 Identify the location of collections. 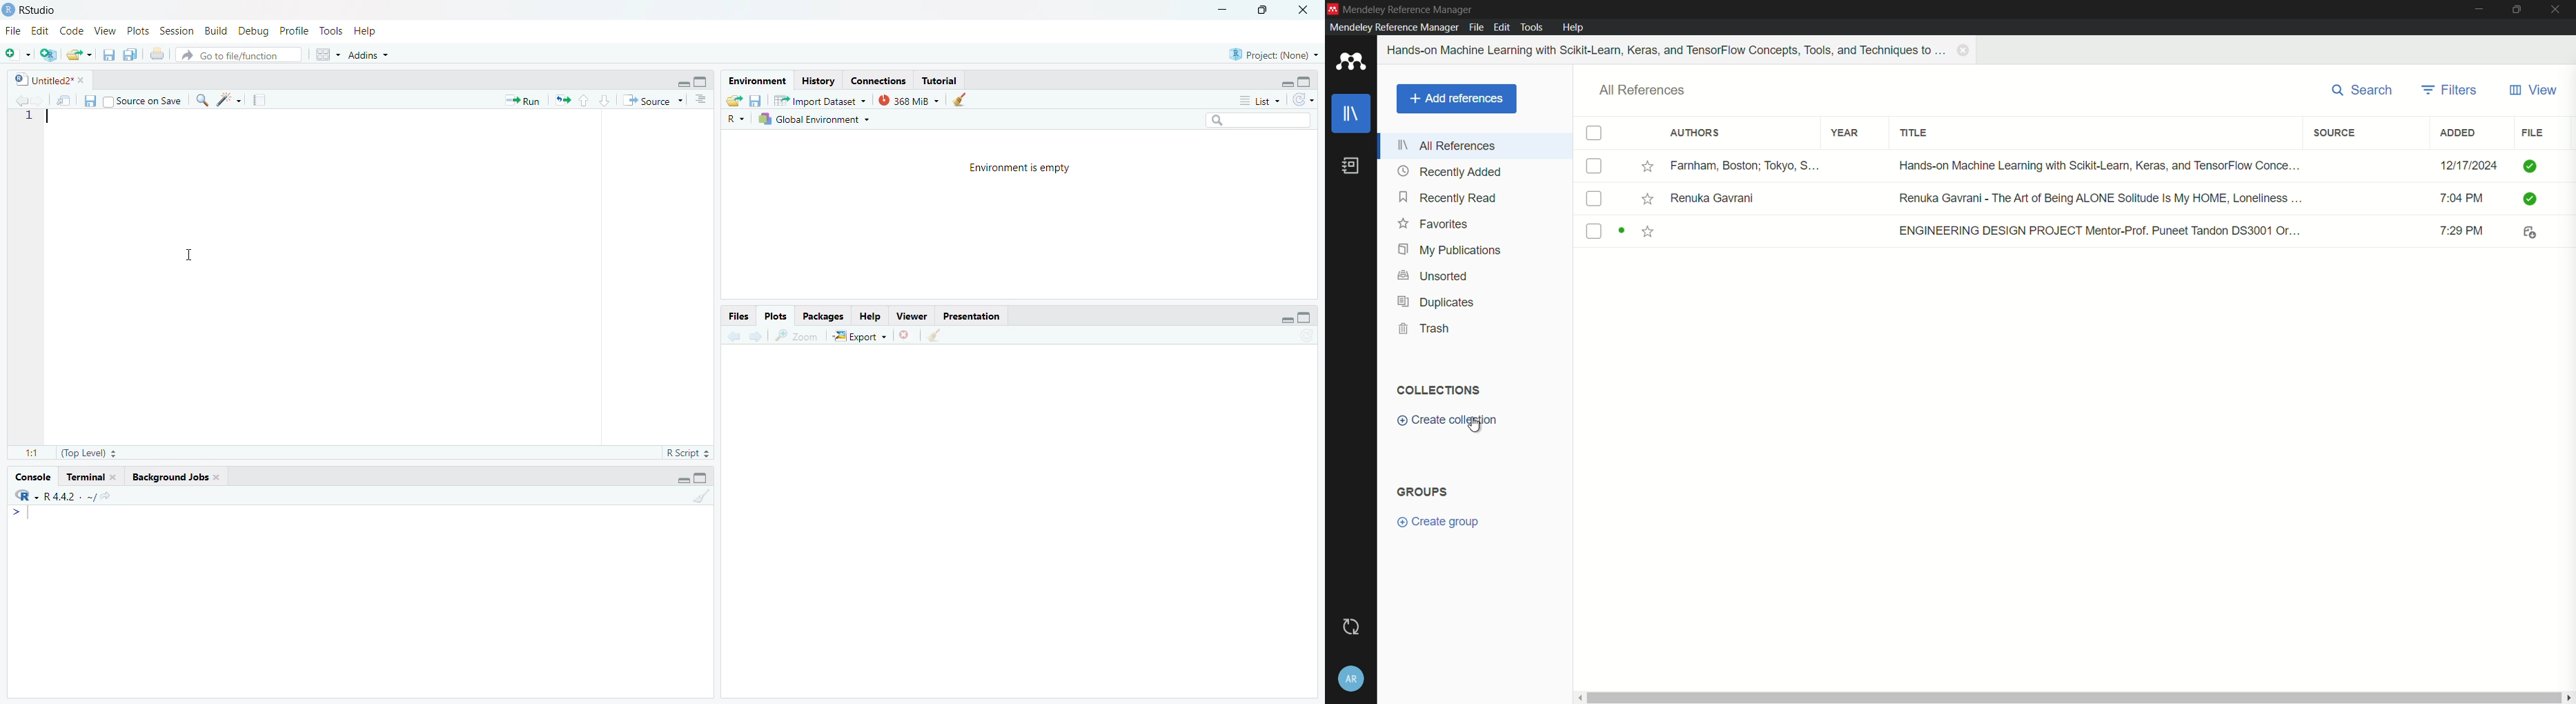
(1437, 389).